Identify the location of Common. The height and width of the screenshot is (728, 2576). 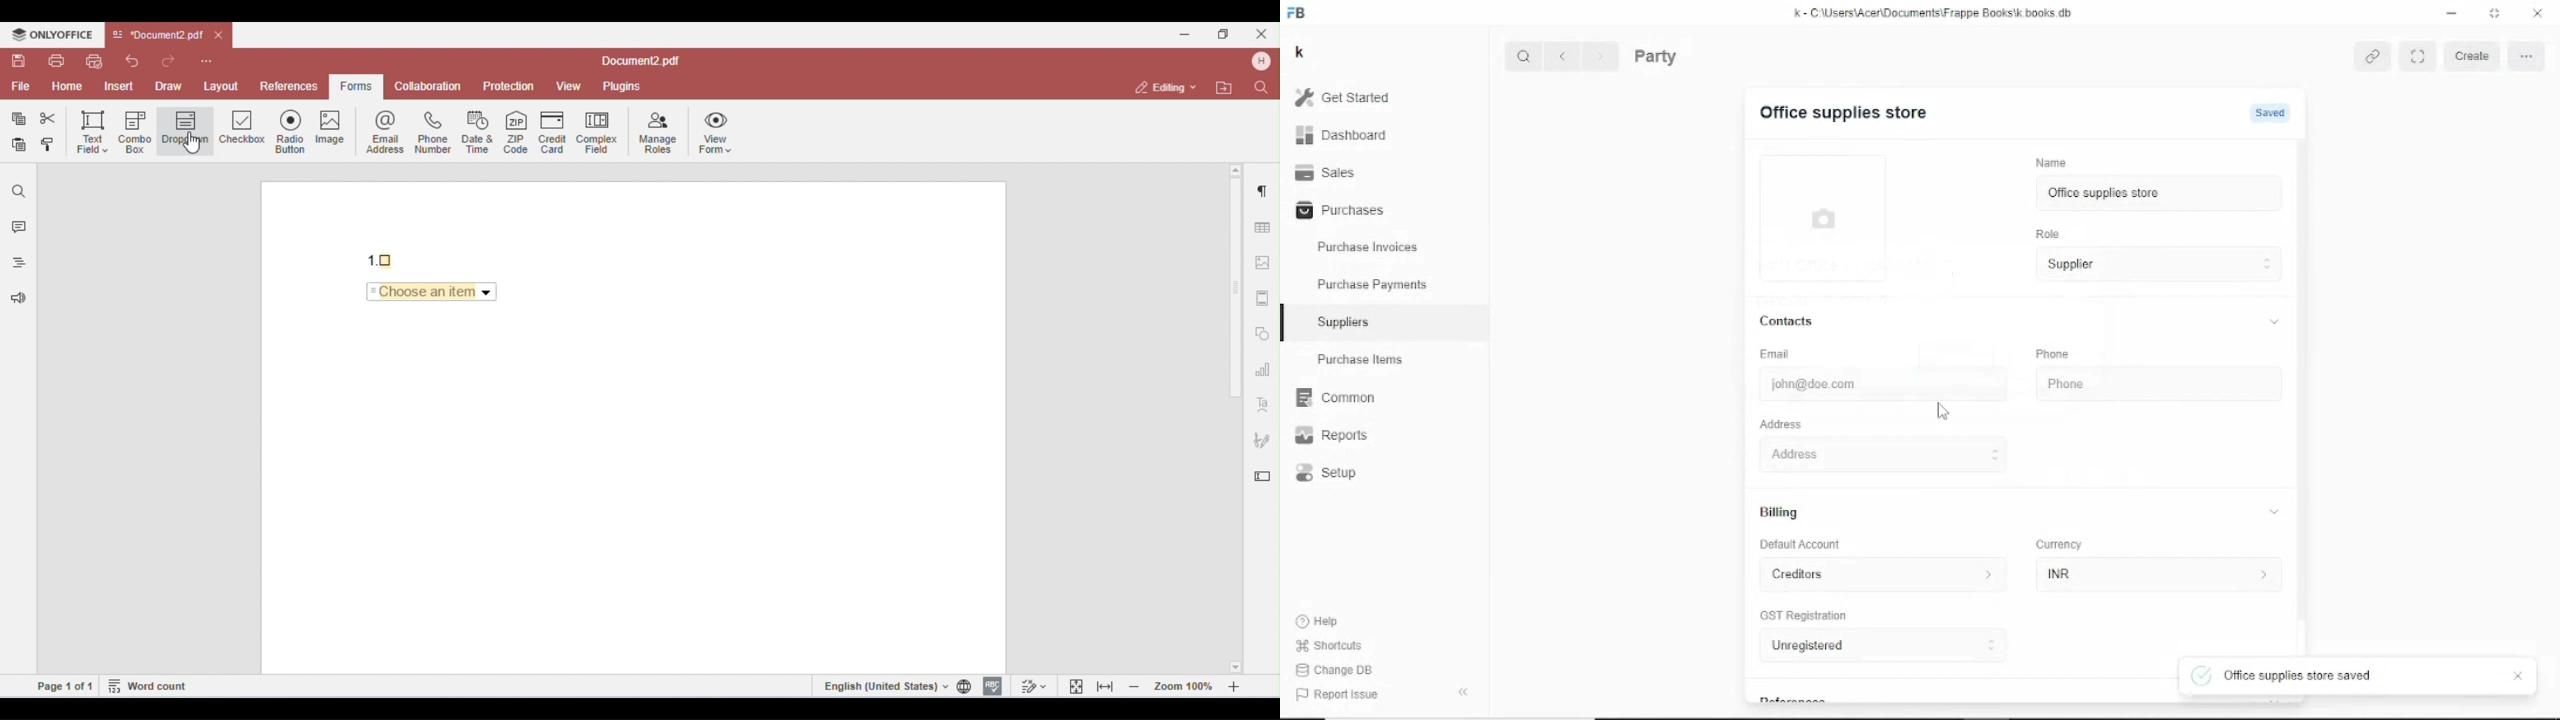
(1335, 398).